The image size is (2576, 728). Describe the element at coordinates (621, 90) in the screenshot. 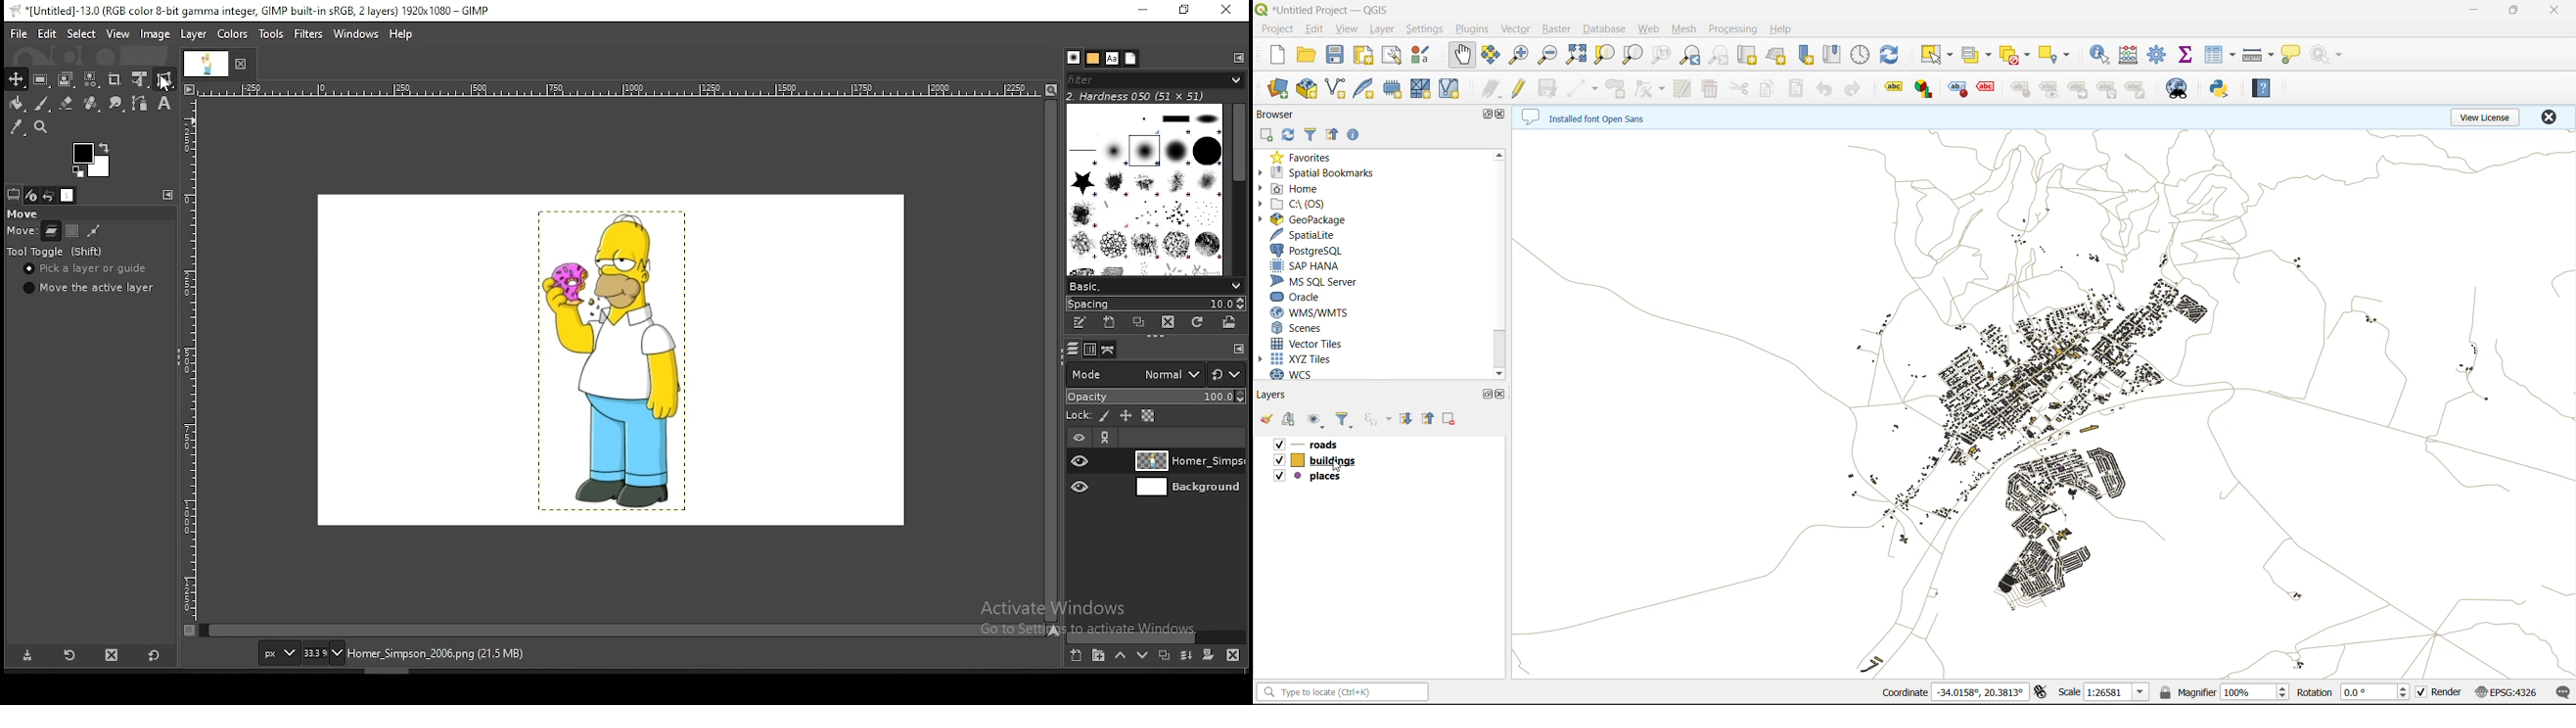

I see `scale` at that location.